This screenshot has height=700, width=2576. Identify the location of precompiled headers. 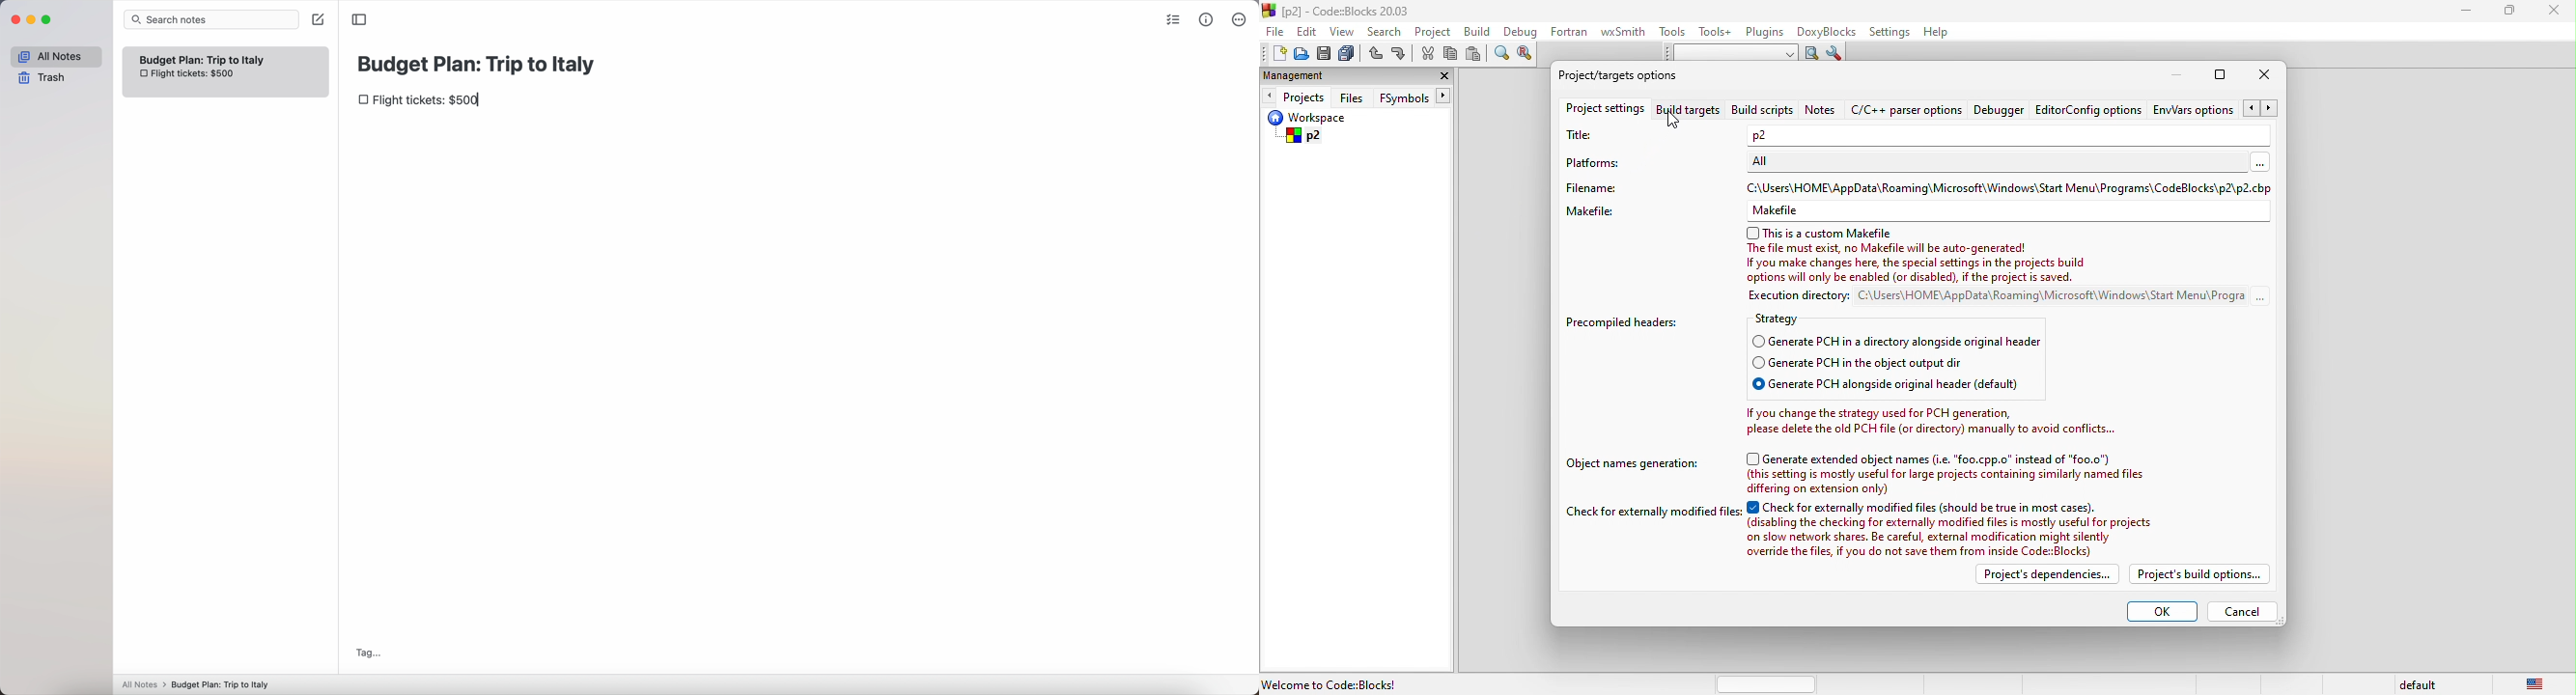
(1628, 322).